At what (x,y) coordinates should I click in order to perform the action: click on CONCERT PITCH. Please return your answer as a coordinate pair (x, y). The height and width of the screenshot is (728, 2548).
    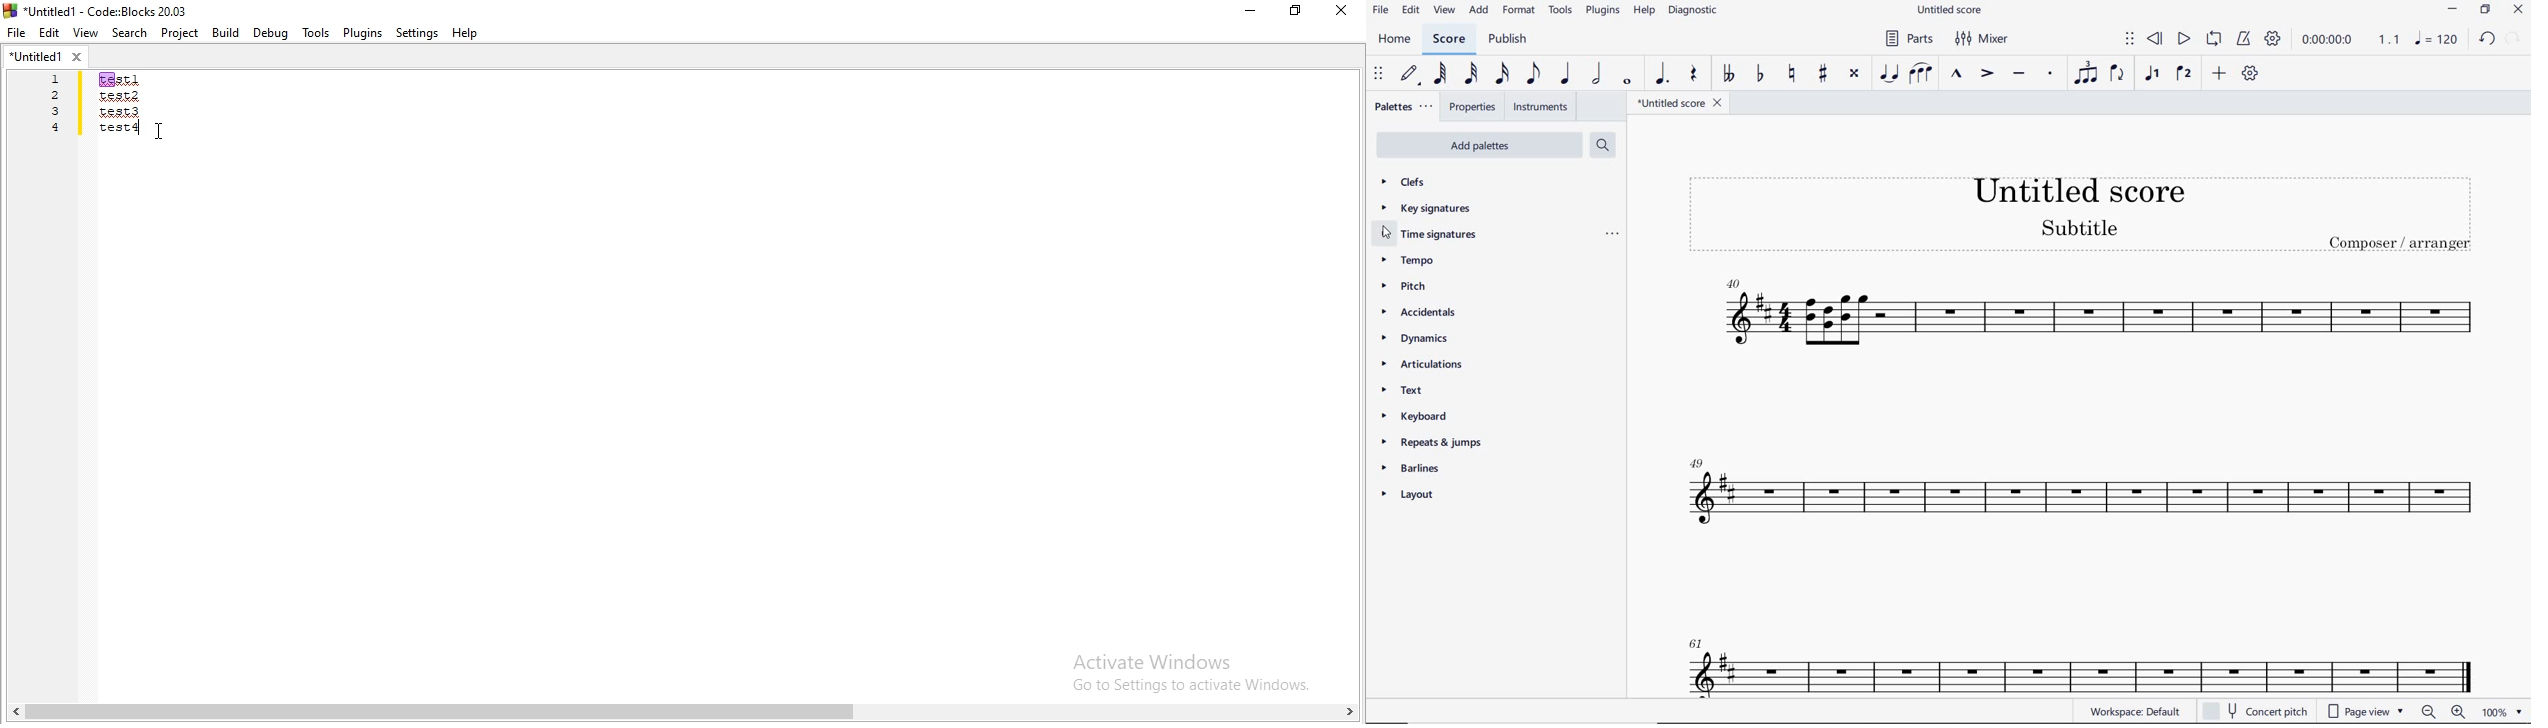
    Looking at the image, I should click on (2254, 709).